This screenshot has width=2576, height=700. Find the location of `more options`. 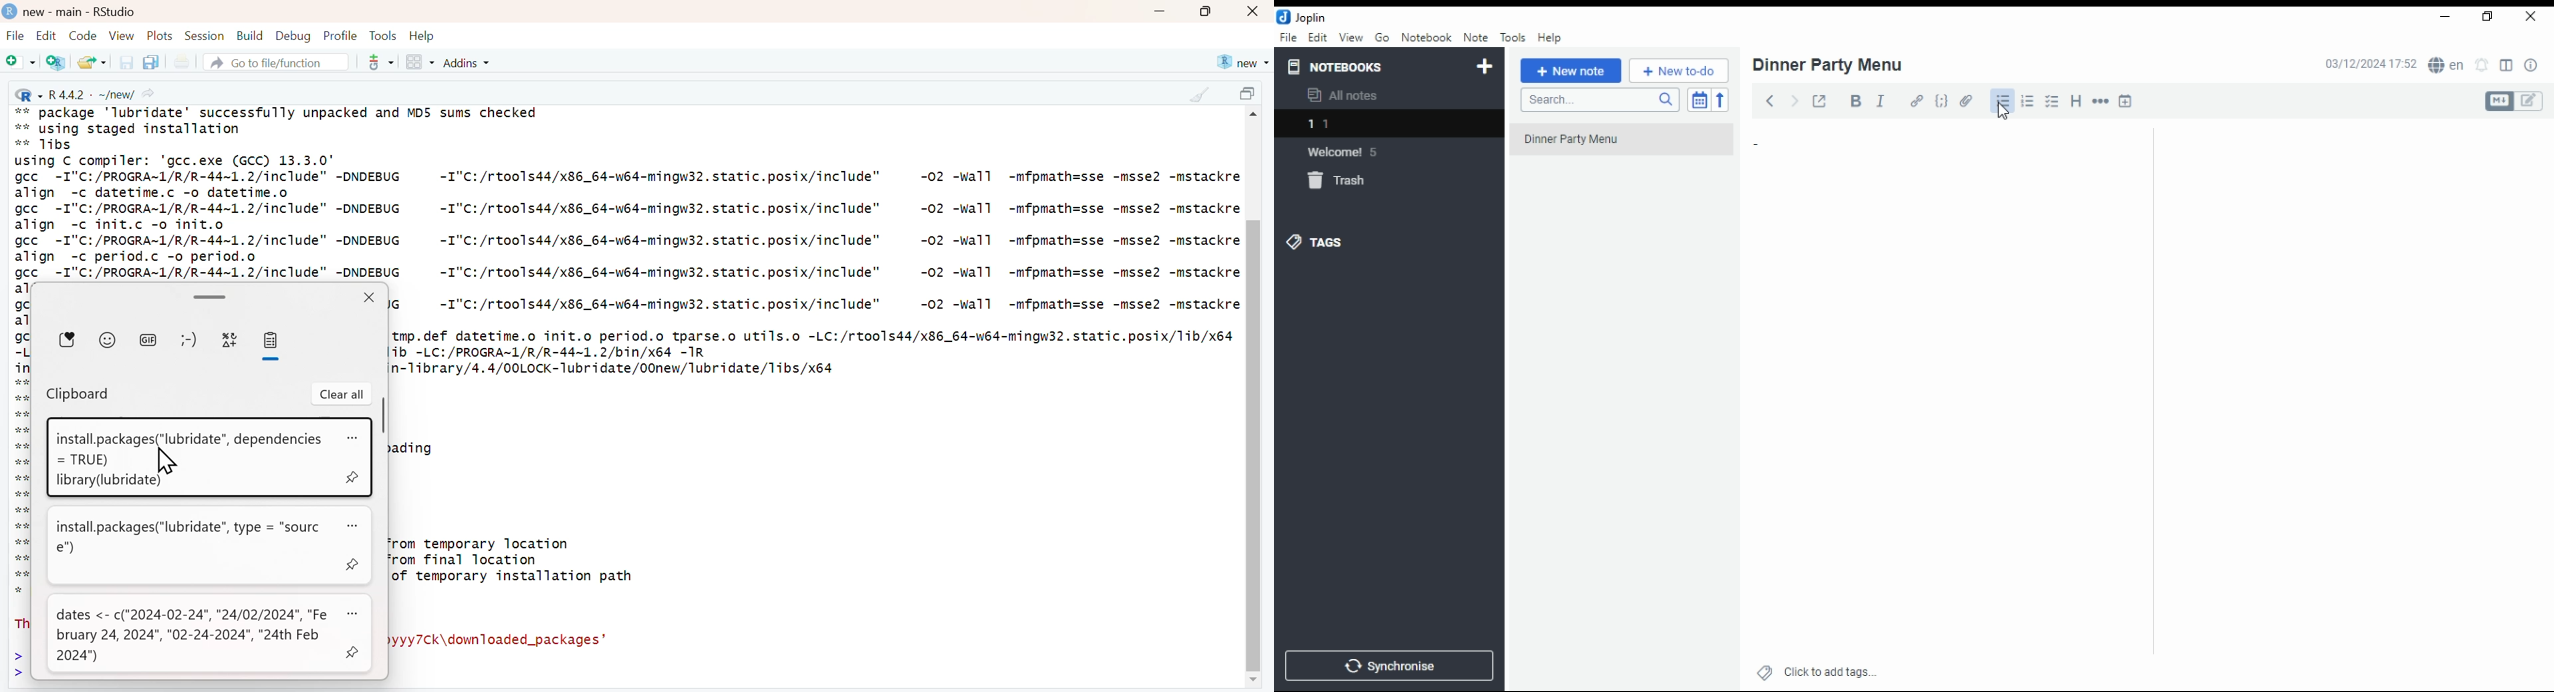

more options is located at coordinates (358, 526).